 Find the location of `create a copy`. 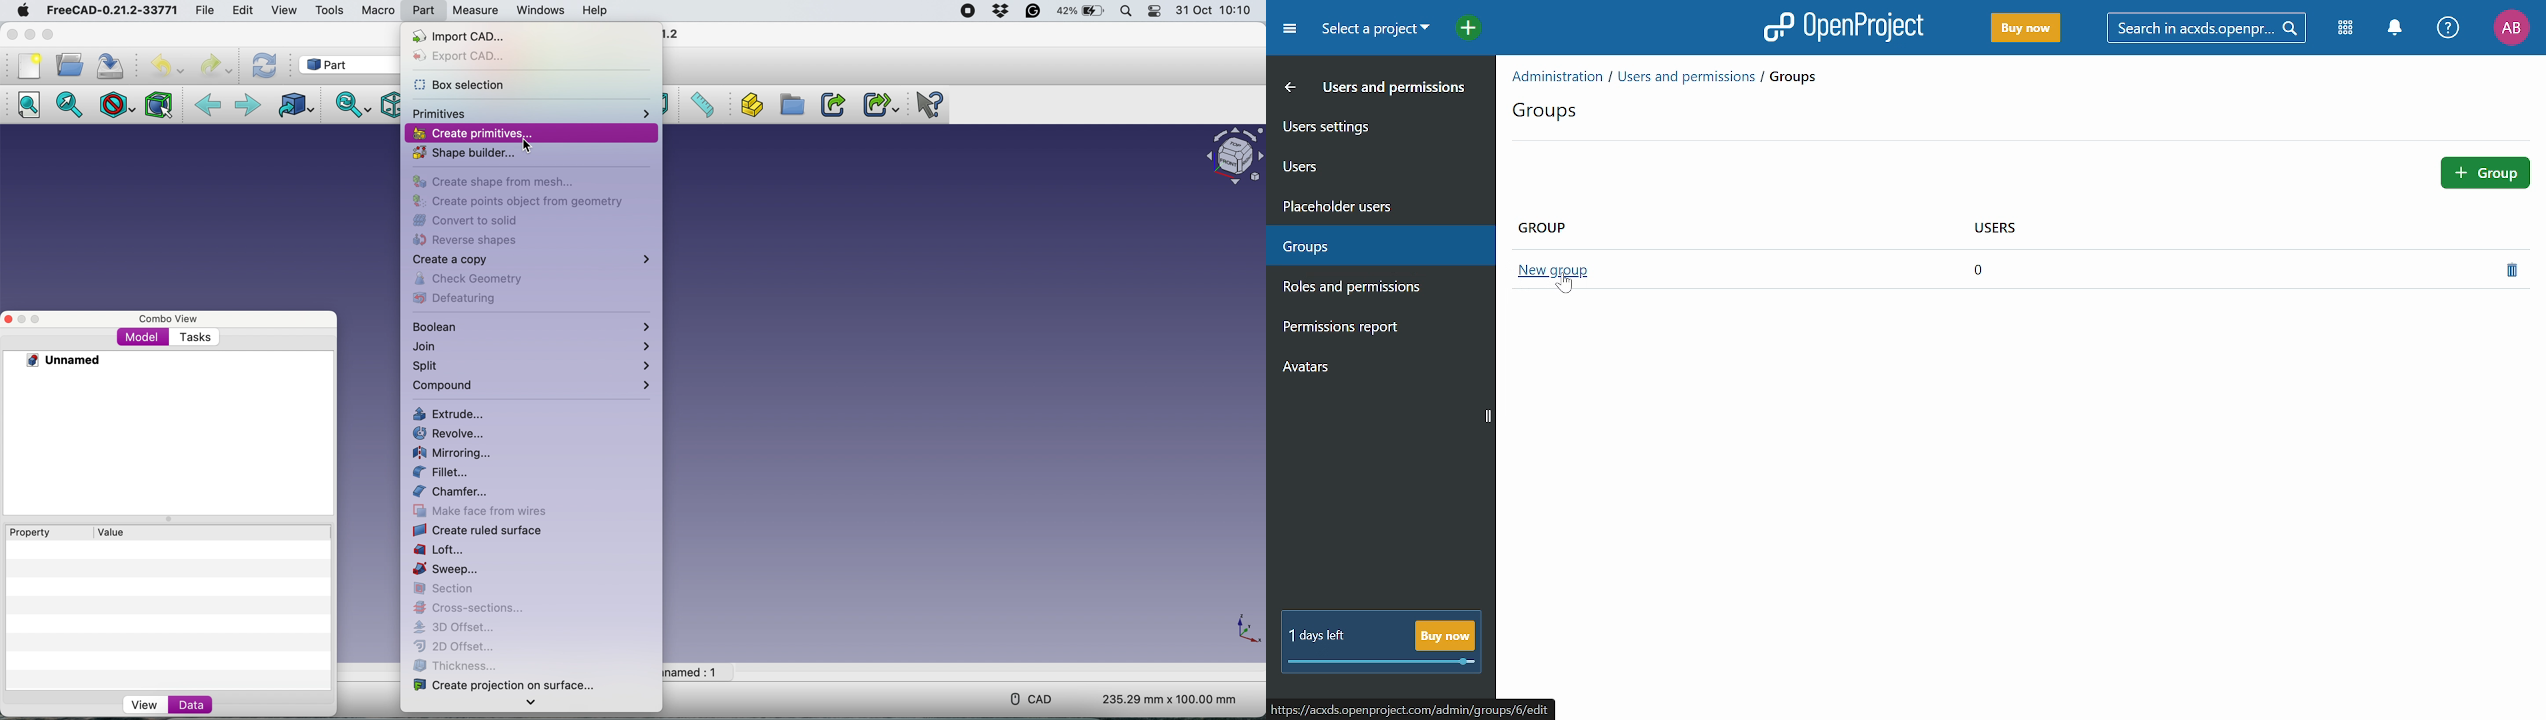

create a copy is located at coordinates (531, 261).